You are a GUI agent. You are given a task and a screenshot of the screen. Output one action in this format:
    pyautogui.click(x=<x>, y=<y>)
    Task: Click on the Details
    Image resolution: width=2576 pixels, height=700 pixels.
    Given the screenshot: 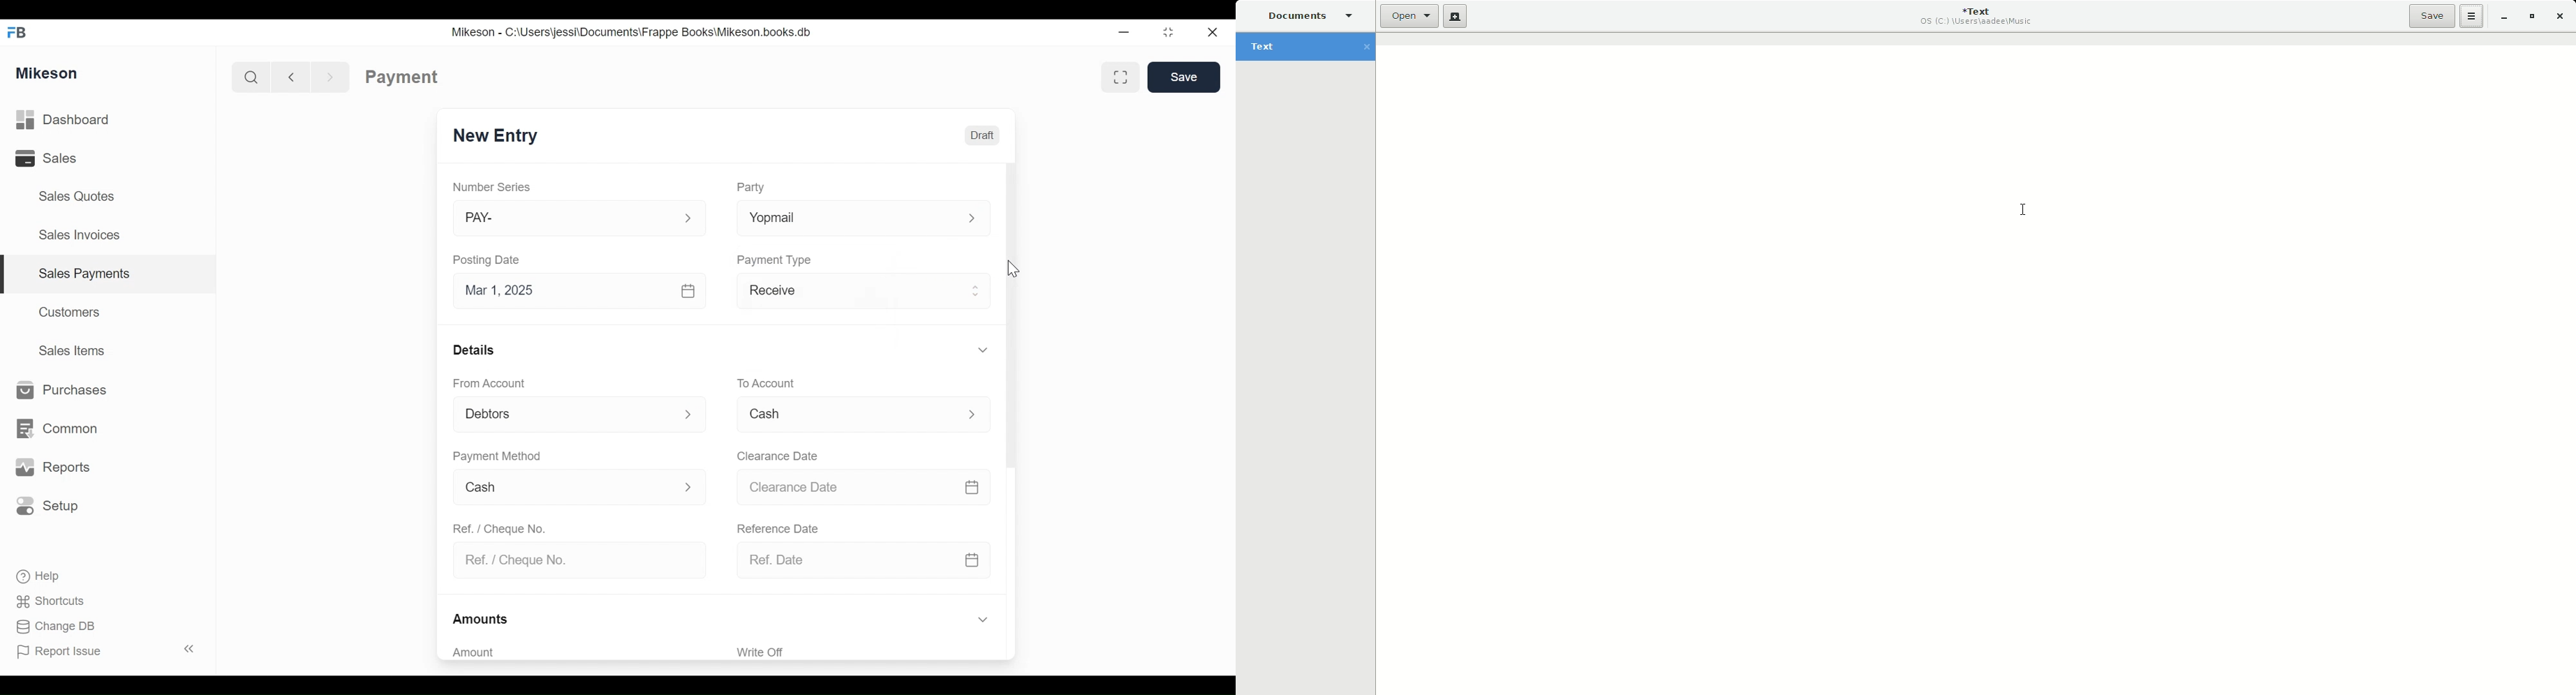 What is the action you would take?
    pyautogui.click(x=476, y=350)
    